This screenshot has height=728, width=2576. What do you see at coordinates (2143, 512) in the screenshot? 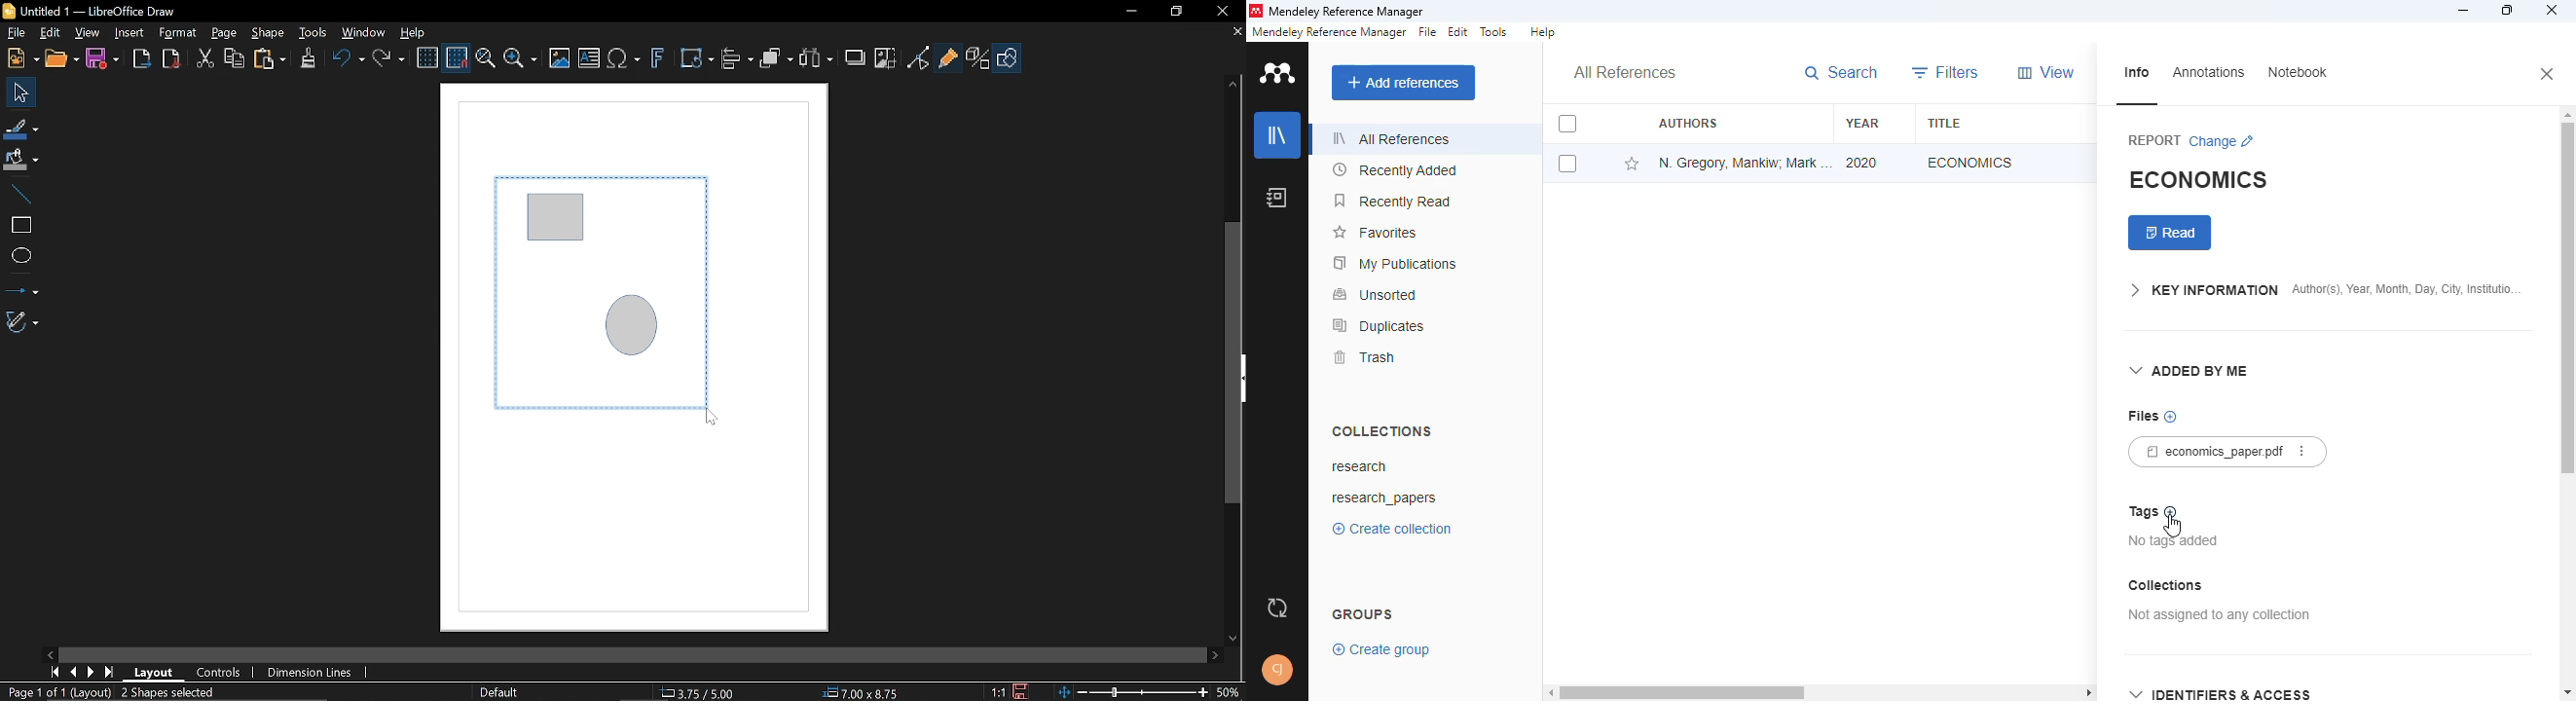
I see `tags` at bounding box center [2143, 512].